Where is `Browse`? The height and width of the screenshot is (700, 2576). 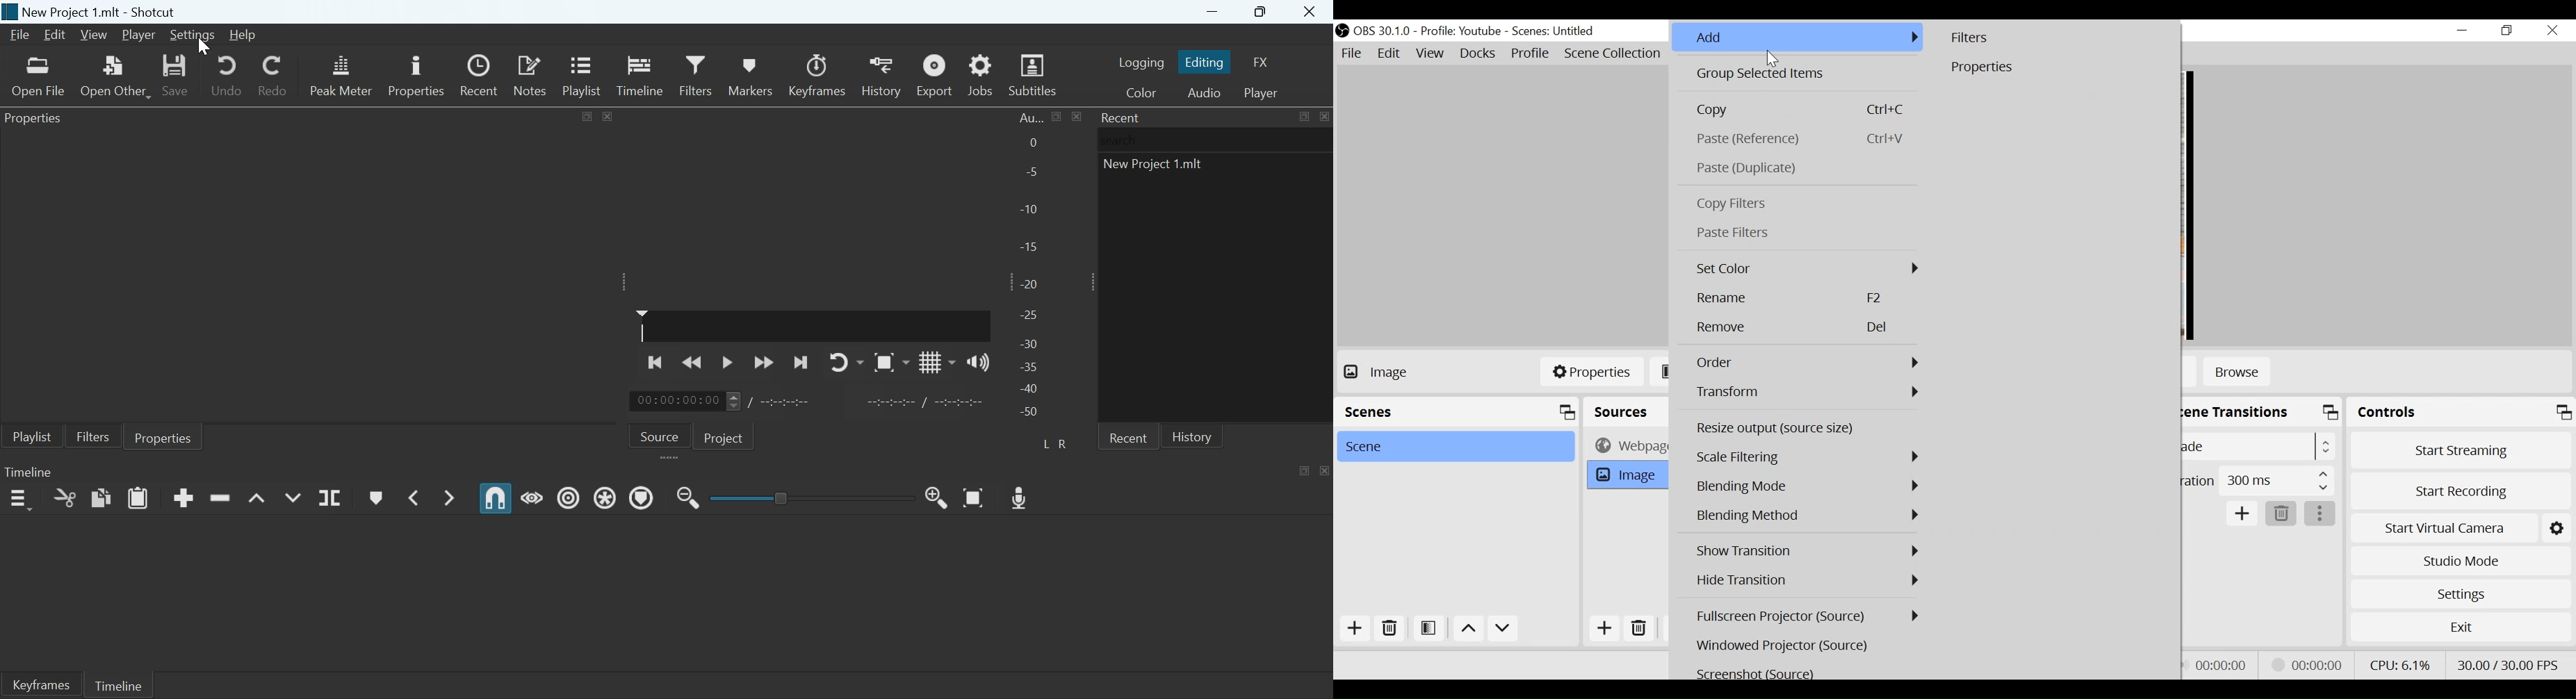 Browse is located at coordinates (2237, 373).